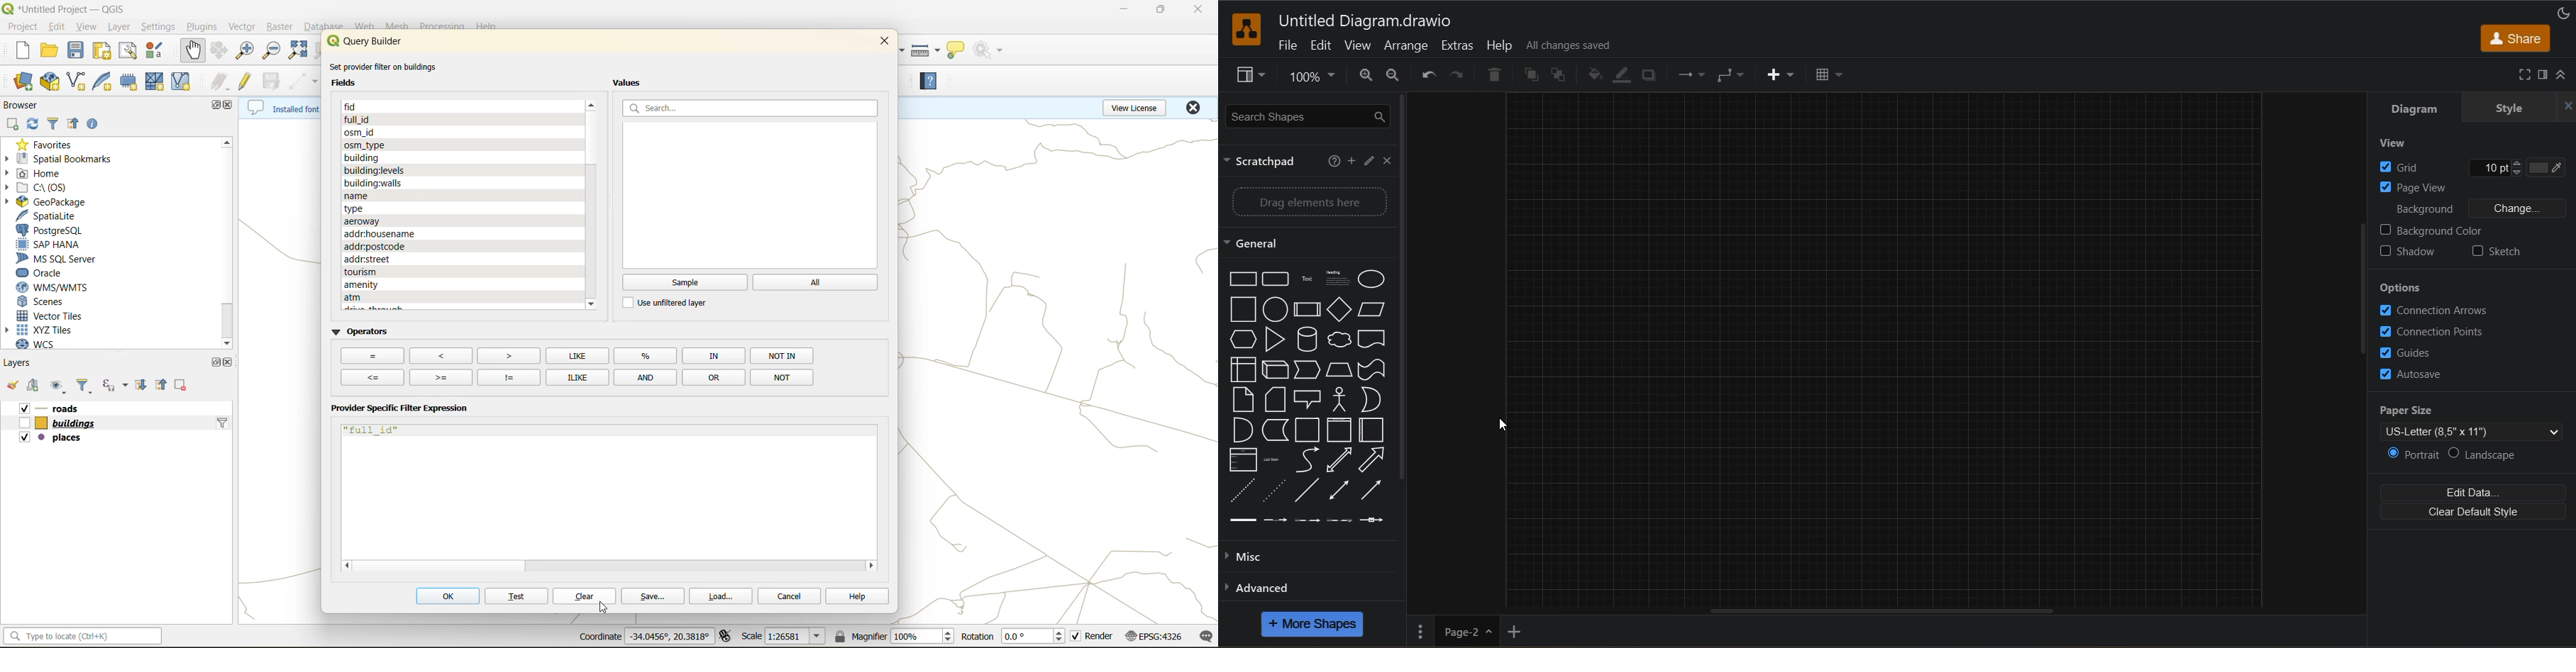 This screenshot has width=2576, height=672. I want to click on fill color, so click(1597, 75).